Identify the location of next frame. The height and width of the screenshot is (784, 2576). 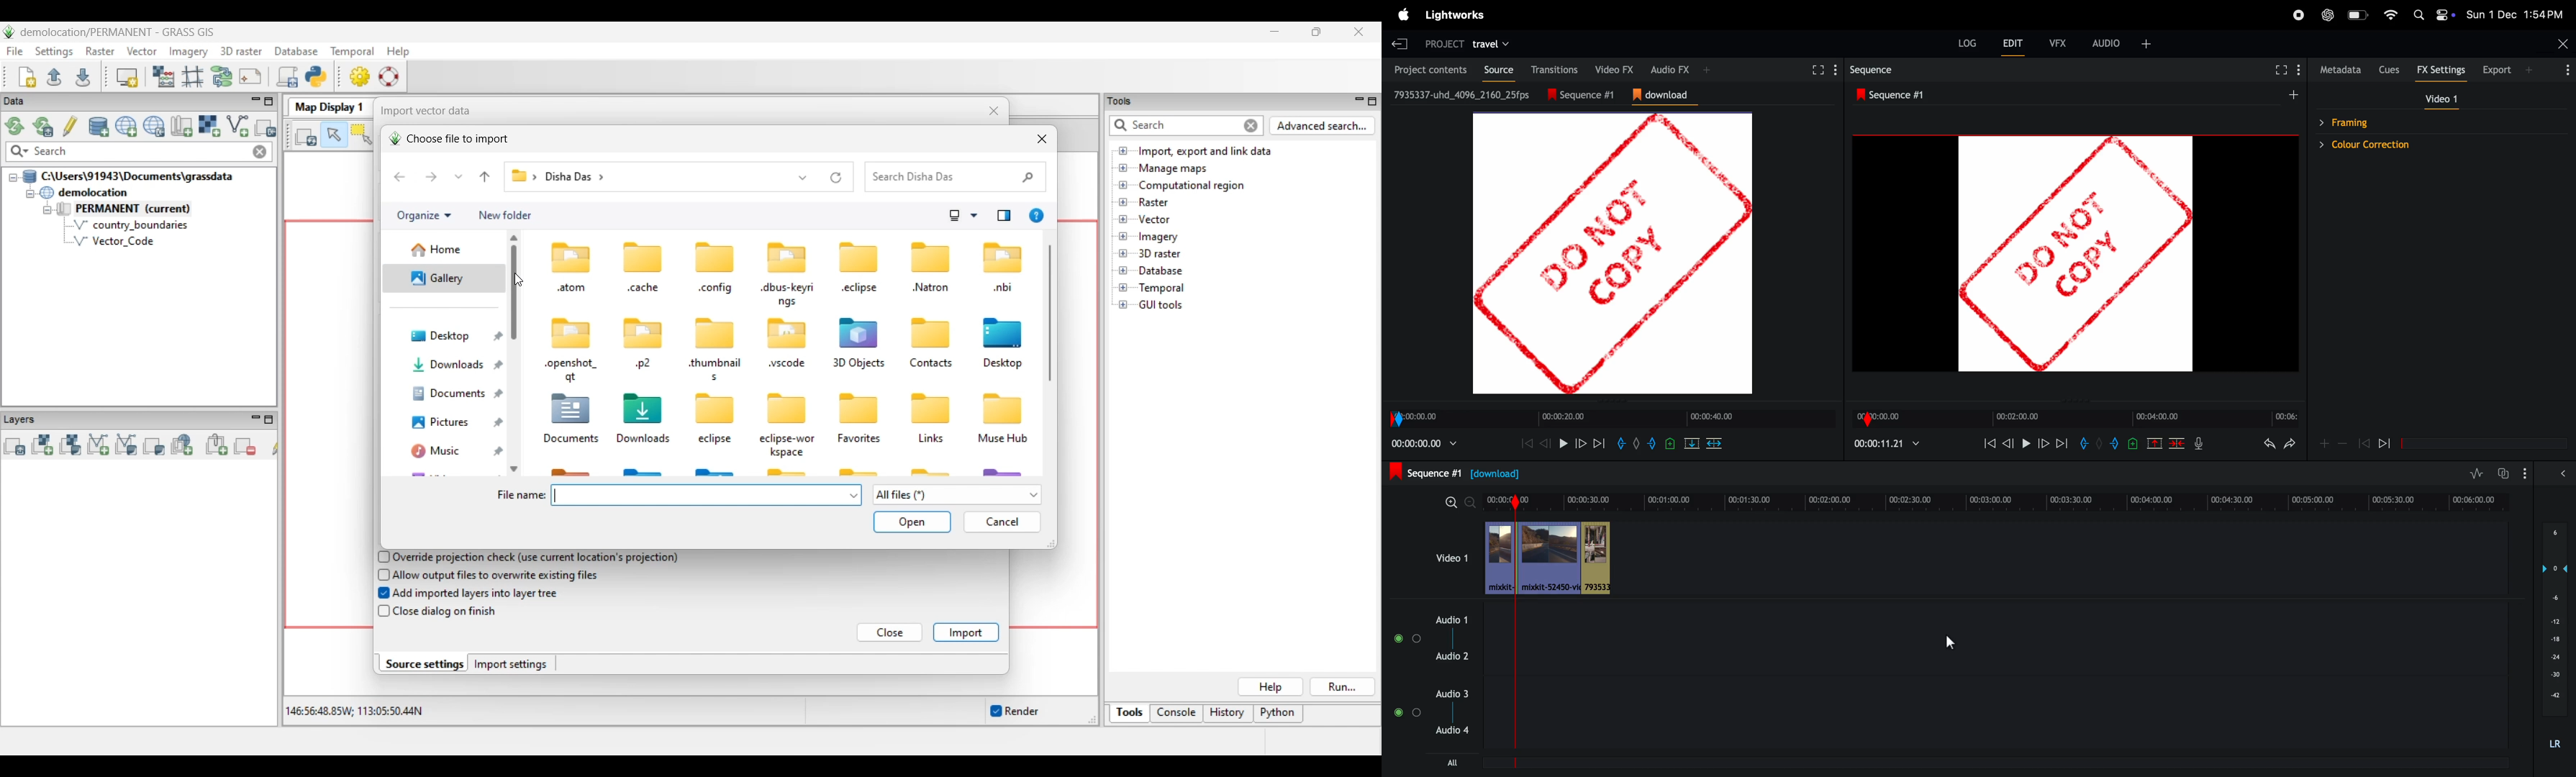
(1599, 443).